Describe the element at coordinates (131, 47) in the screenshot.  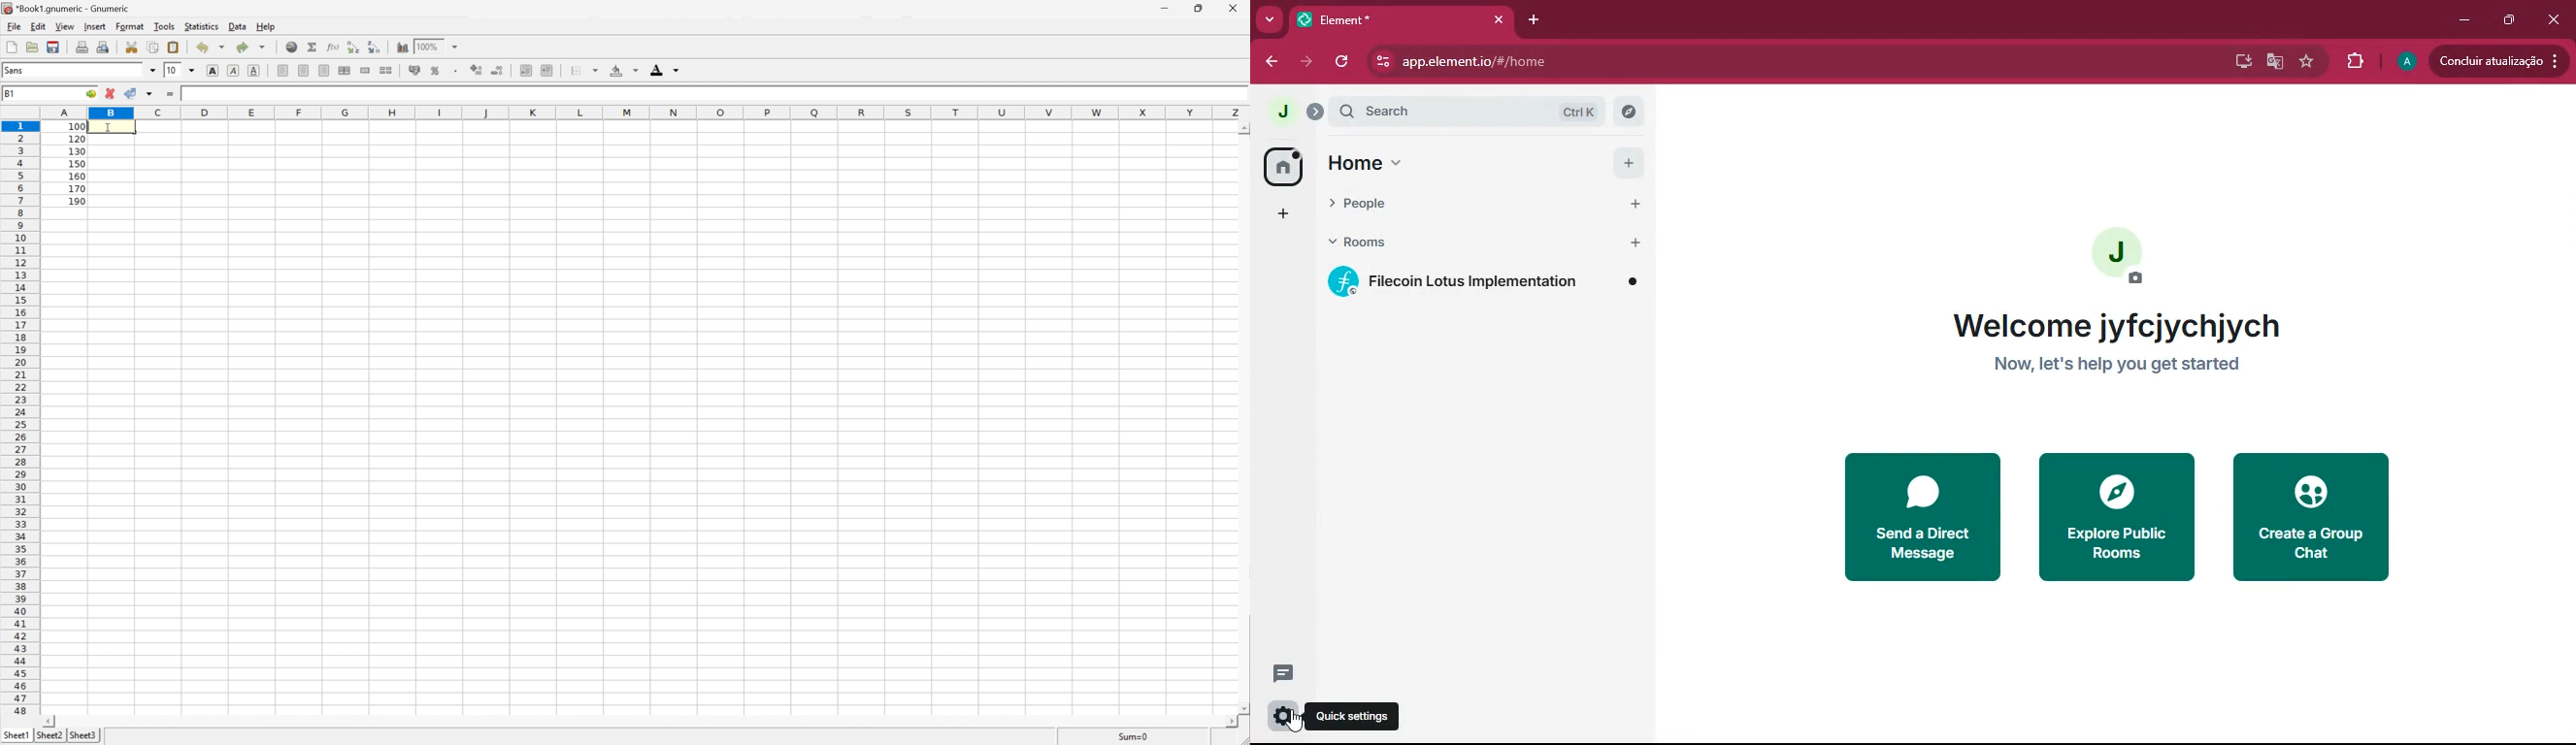
I see `Cut selection` at that location.